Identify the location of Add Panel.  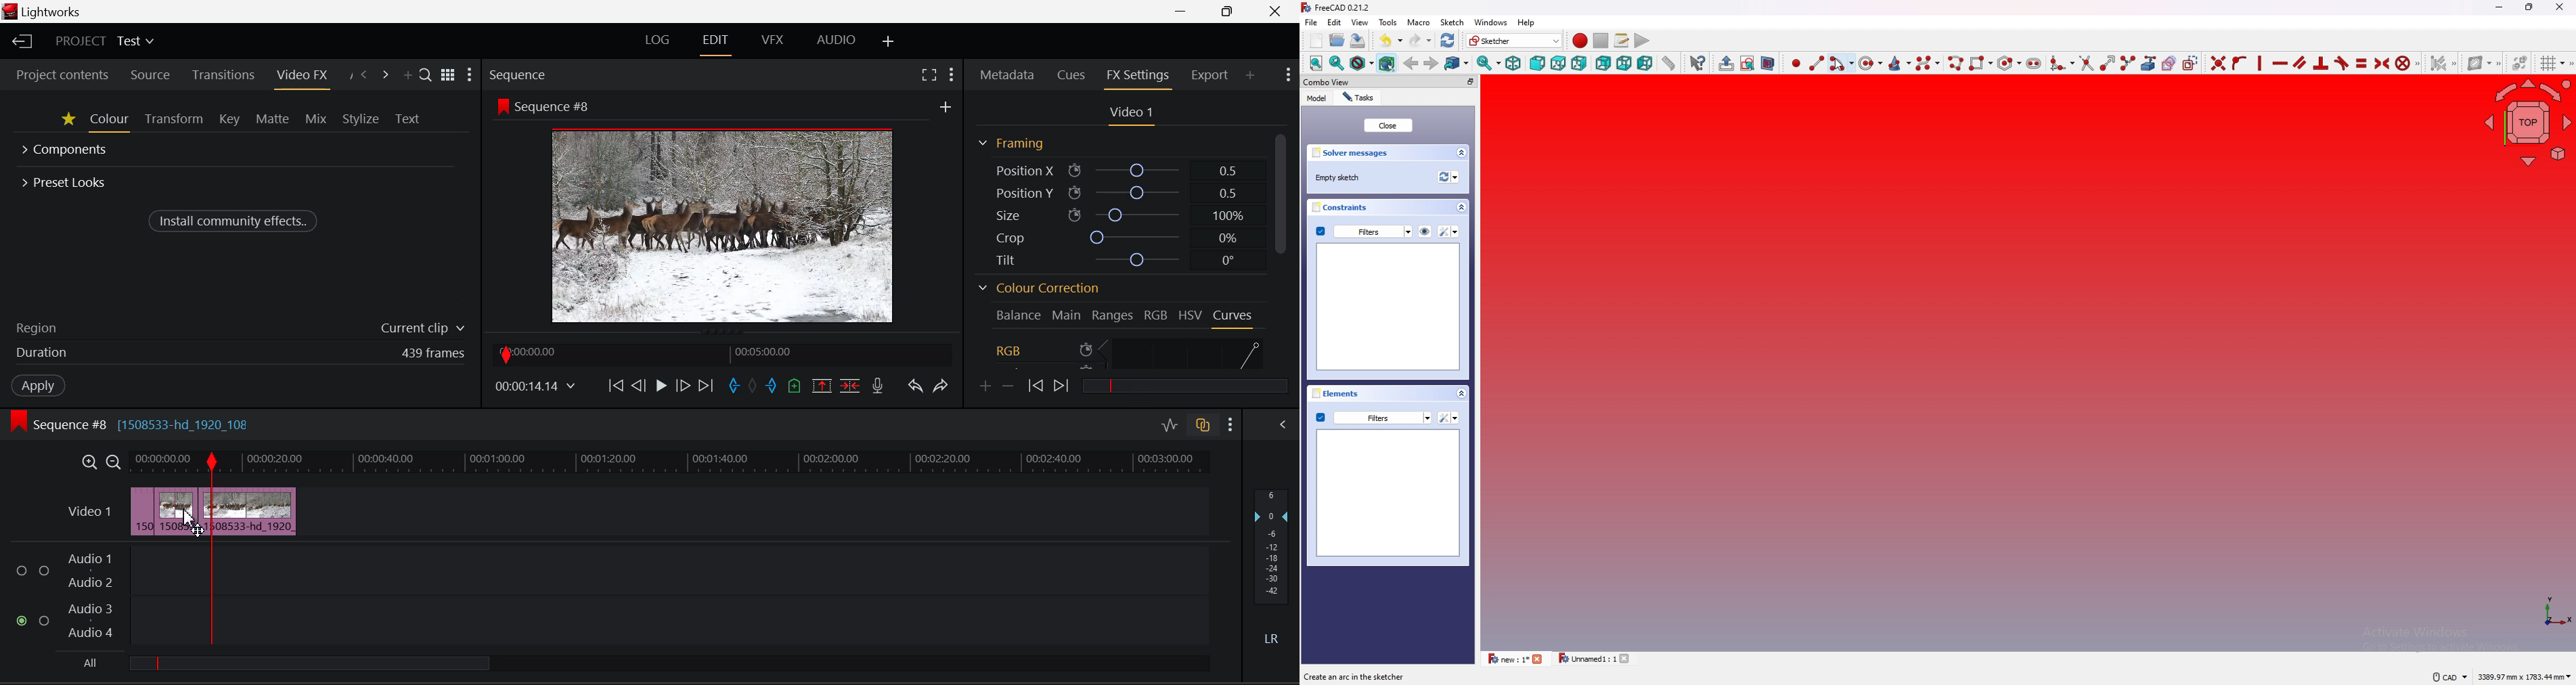
(406, 72).